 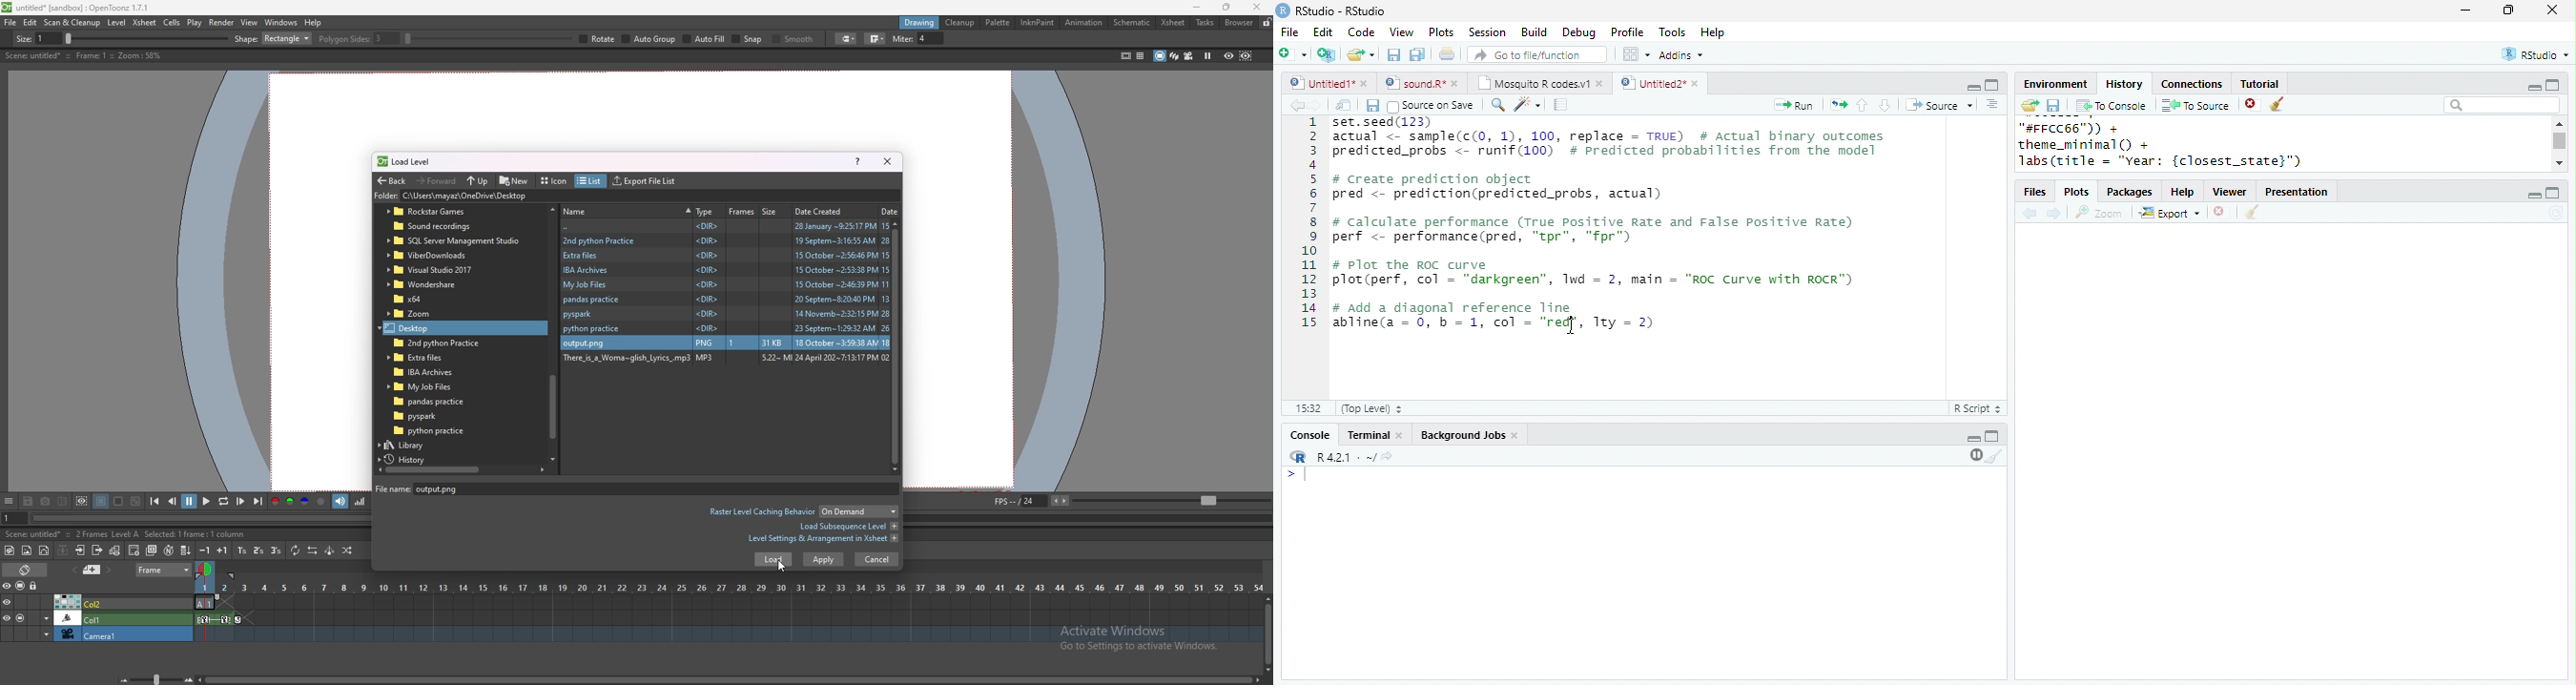 I want to click on File, so click(x=1289, y=32).